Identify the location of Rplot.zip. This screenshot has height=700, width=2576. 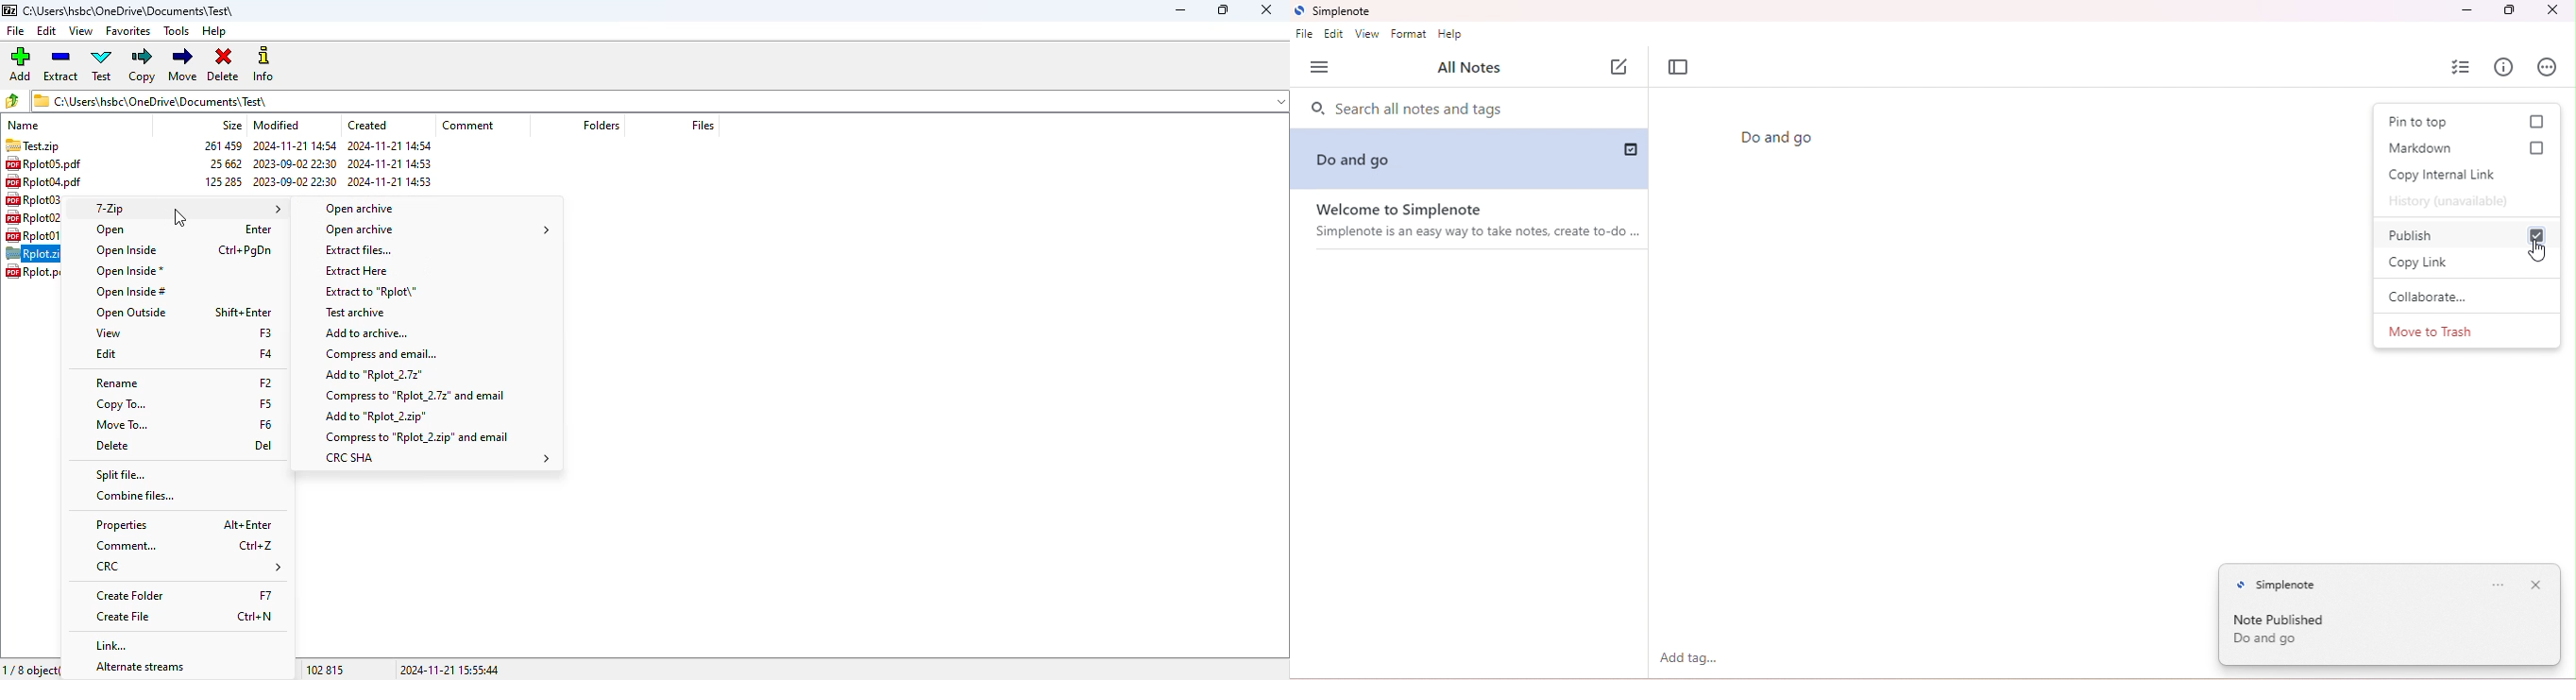
(33, 255).